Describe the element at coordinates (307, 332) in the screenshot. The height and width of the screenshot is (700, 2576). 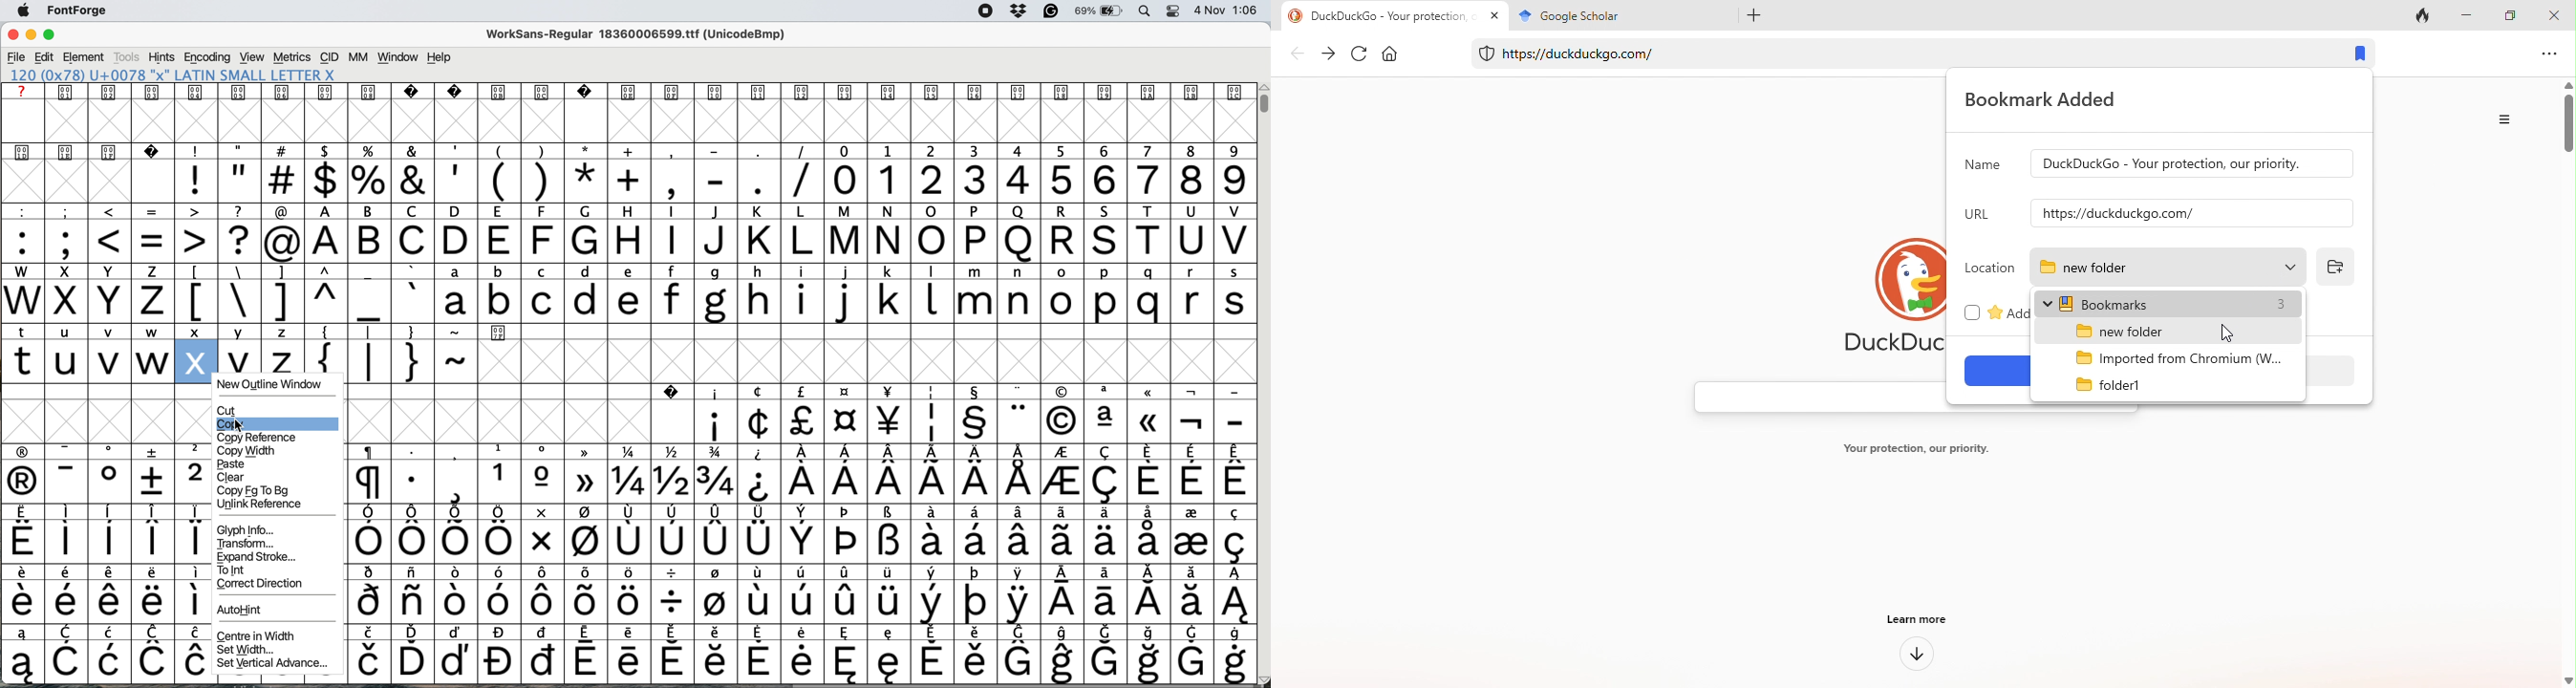
I see `special characters` at that location.